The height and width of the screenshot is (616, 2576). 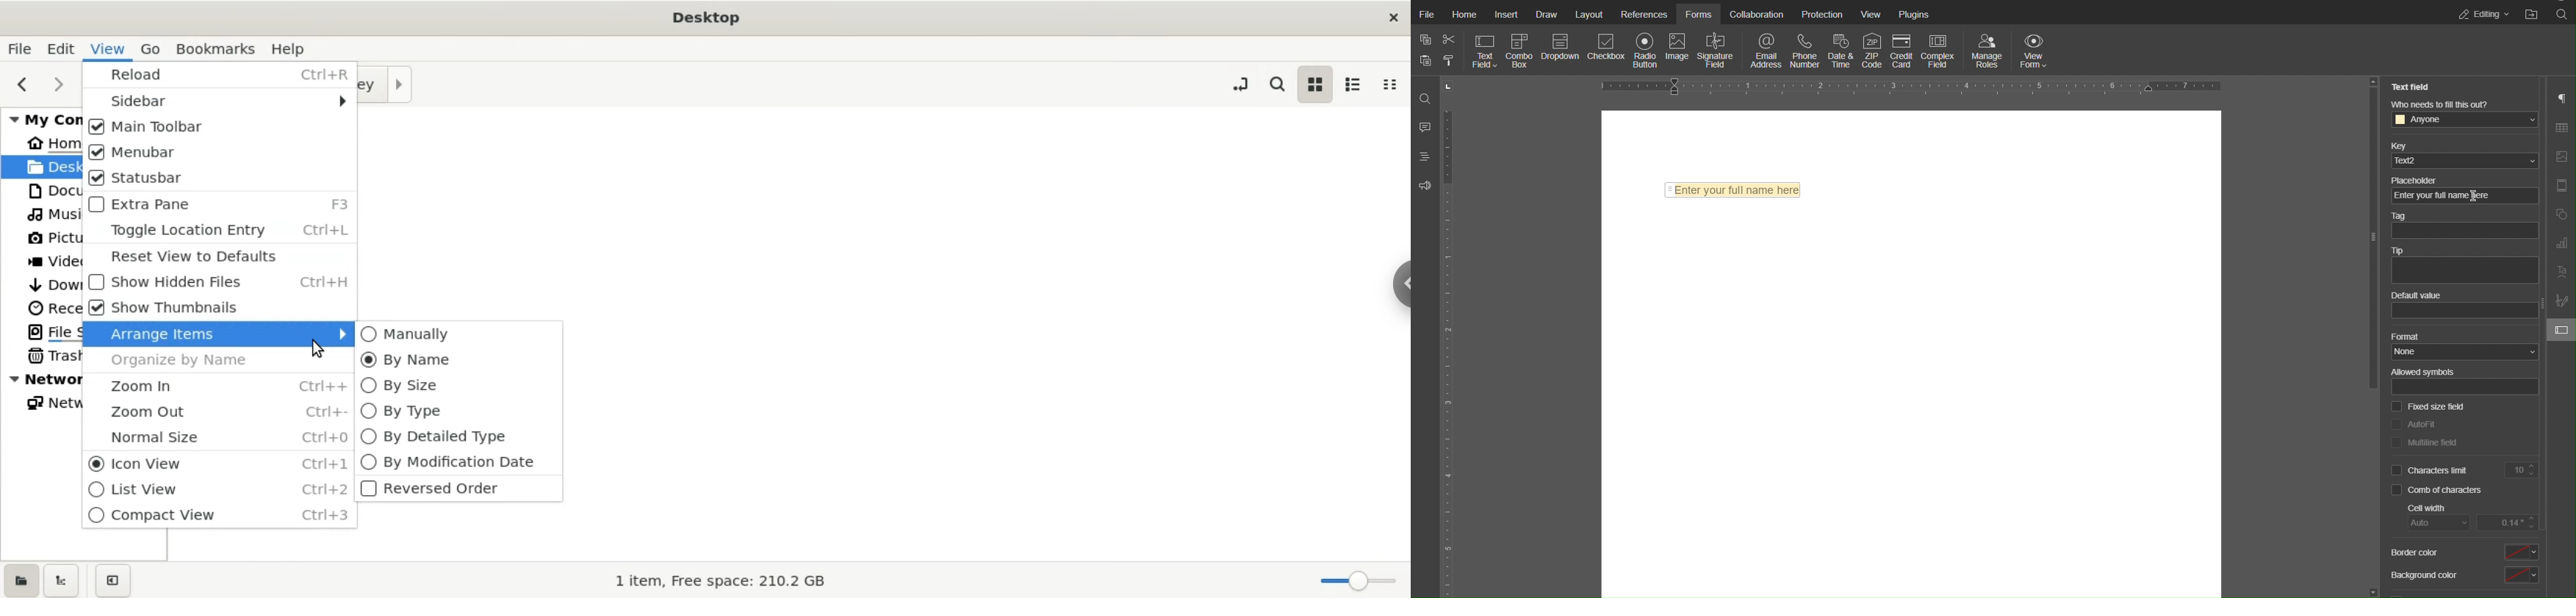 I want to click on View Form, so click(x=2036, y=50).